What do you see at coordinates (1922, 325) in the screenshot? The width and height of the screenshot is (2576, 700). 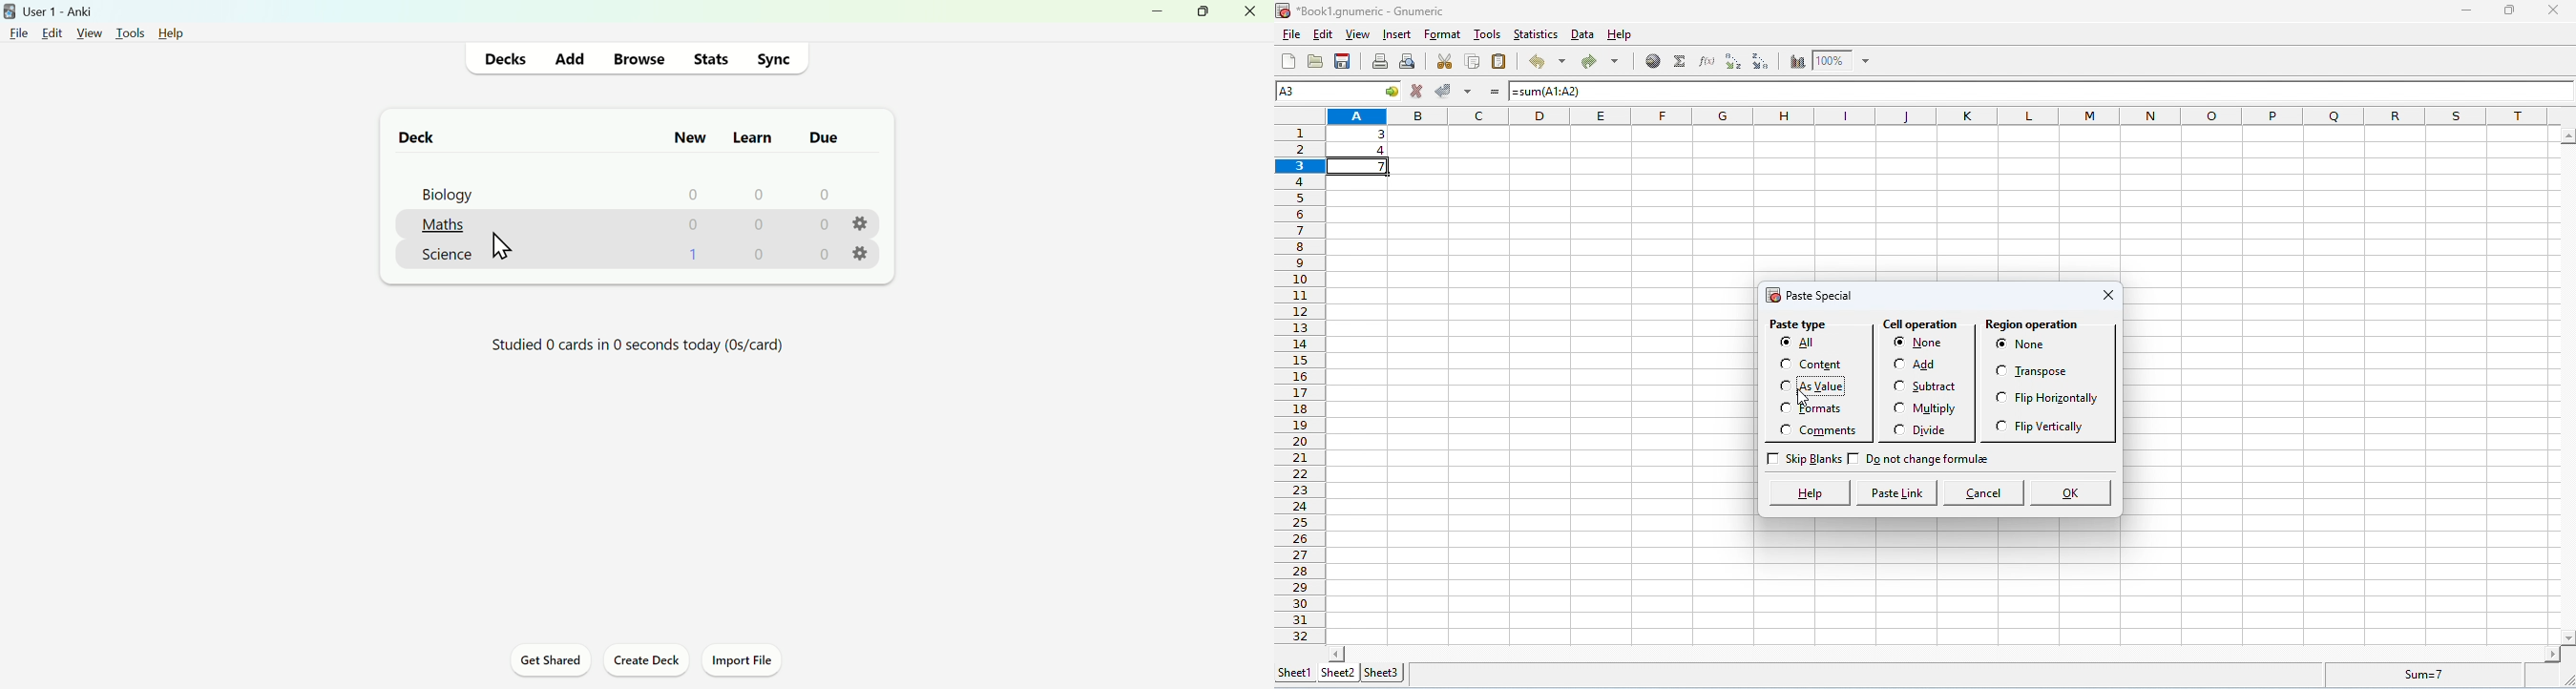 I see `cell operation` at bounding box center [1922, 325].